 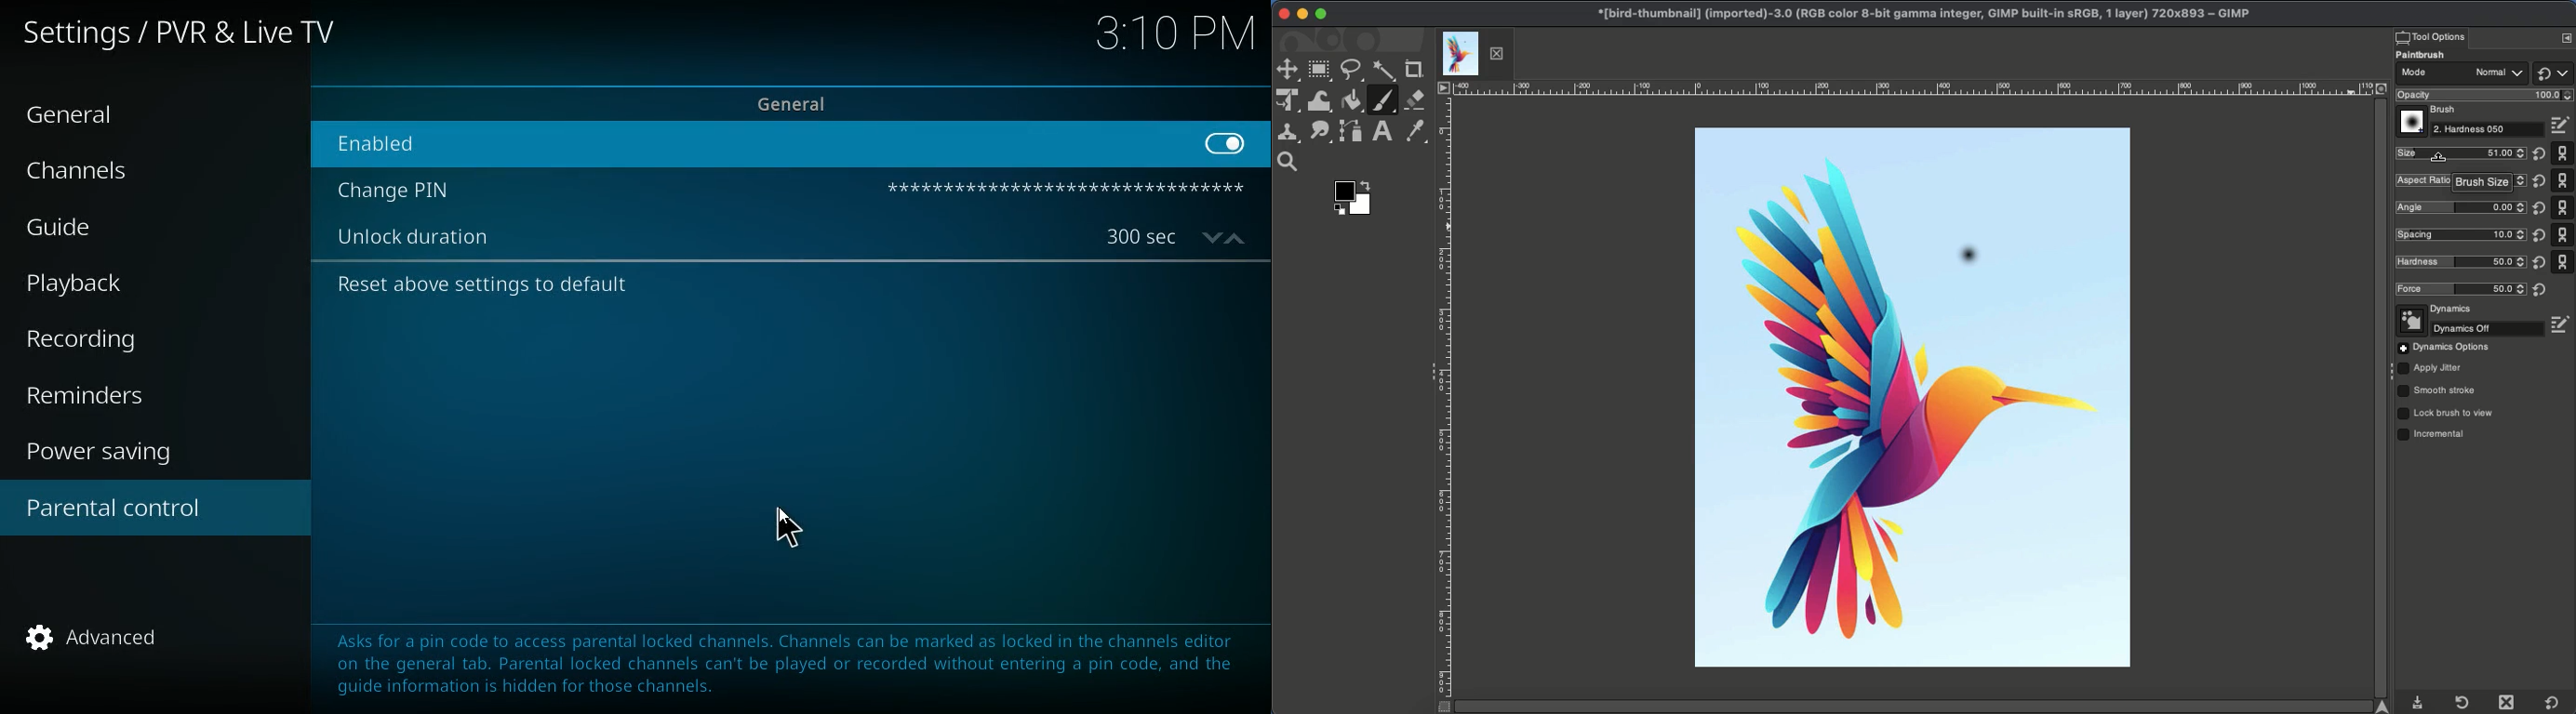 What do you see at coordinates (2459, 234) in the screenshot?
I see `Spacing` at bounding box center [2459, 234].